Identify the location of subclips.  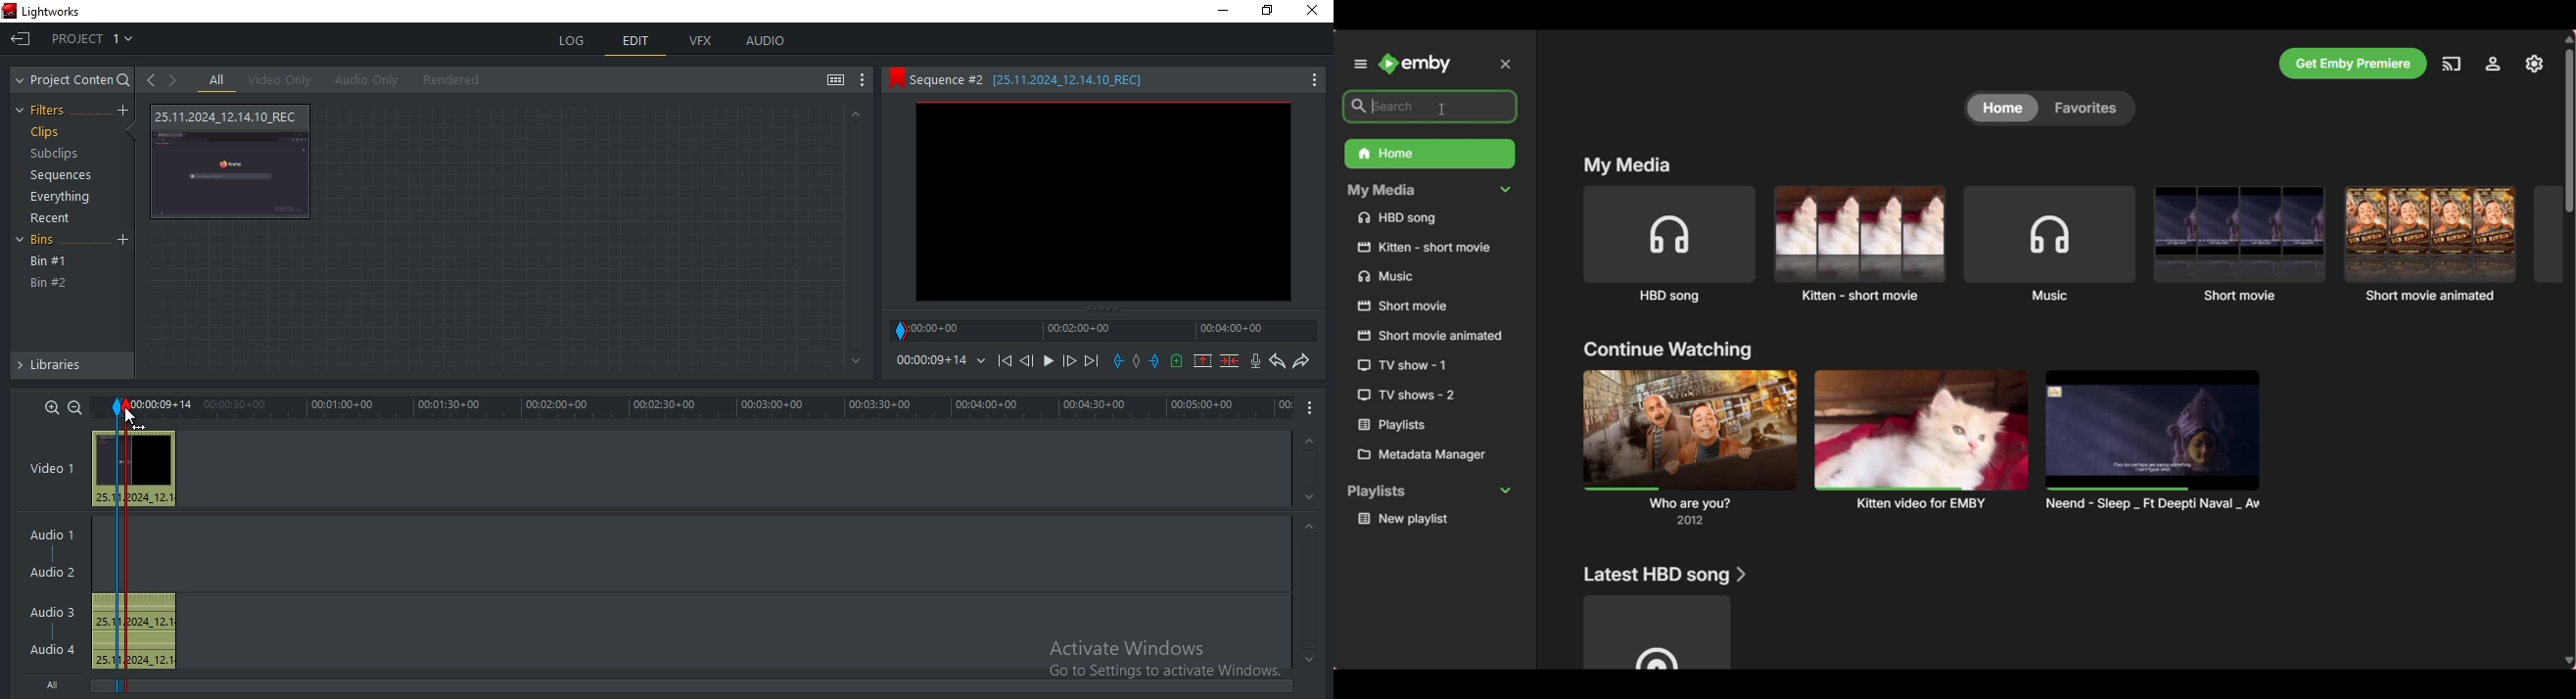
(57, 156).